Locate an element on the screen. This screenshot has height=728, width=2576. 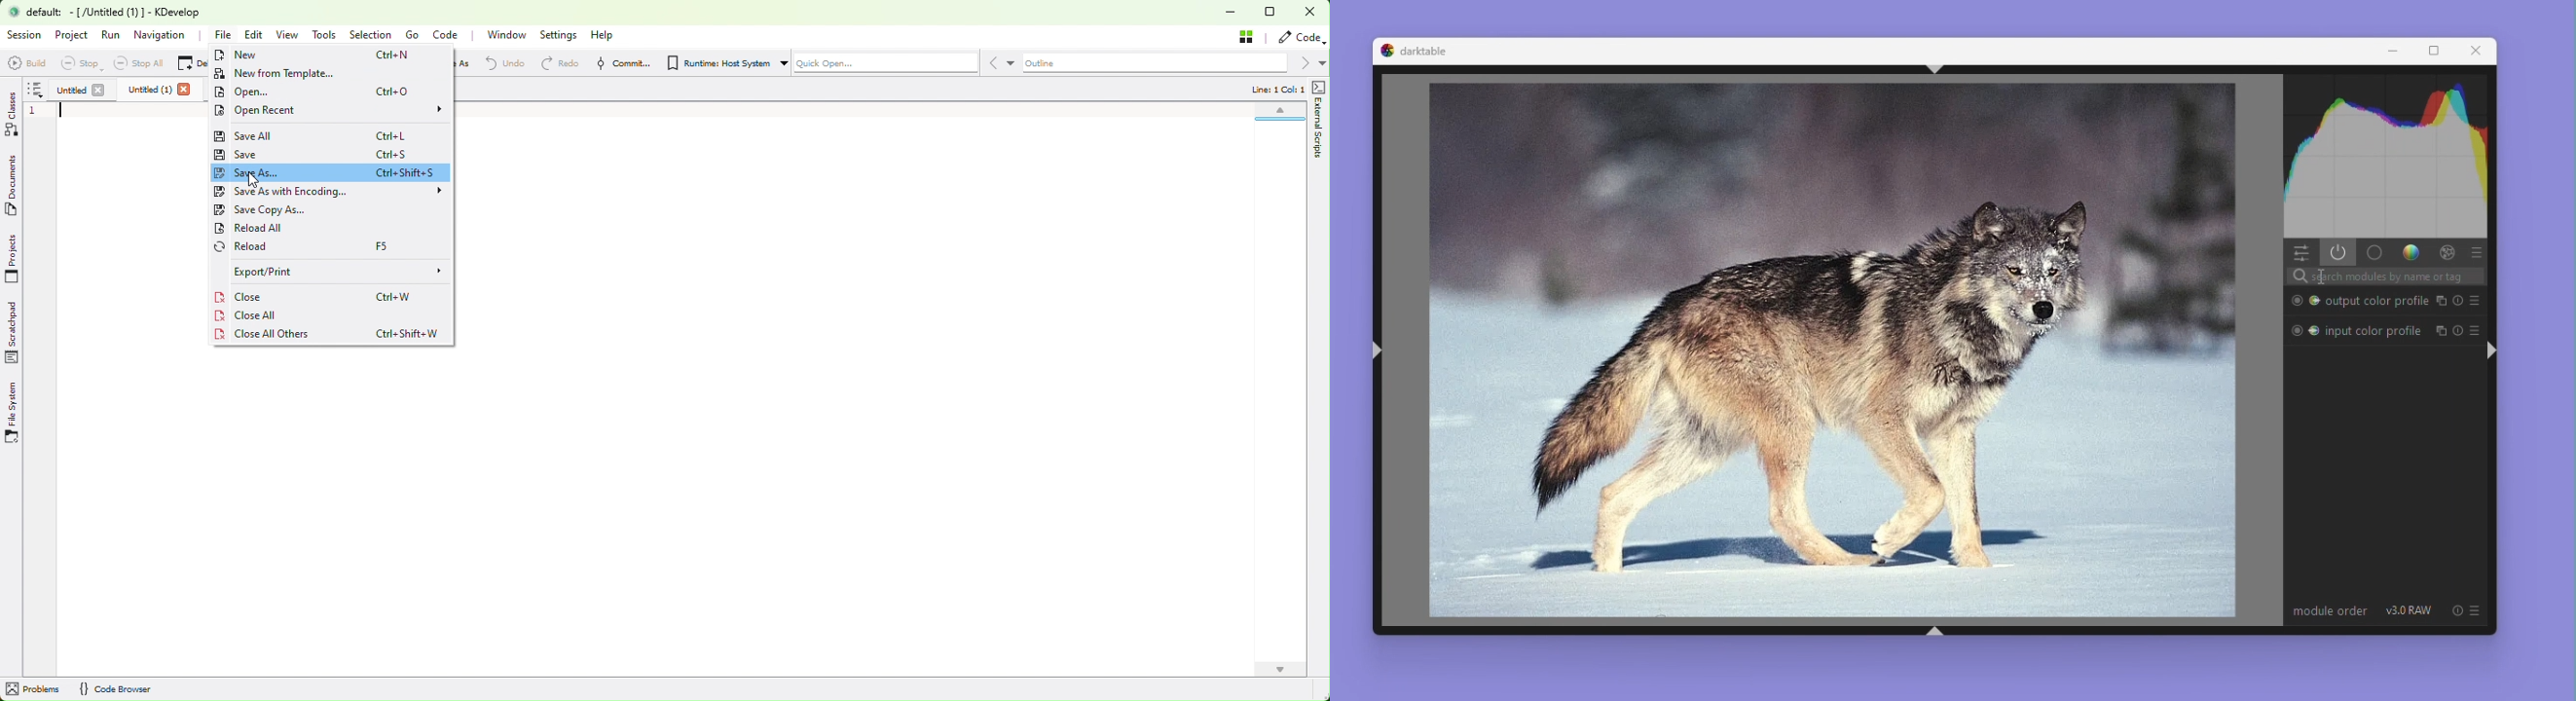
Build is located at coordinates (27, 63).